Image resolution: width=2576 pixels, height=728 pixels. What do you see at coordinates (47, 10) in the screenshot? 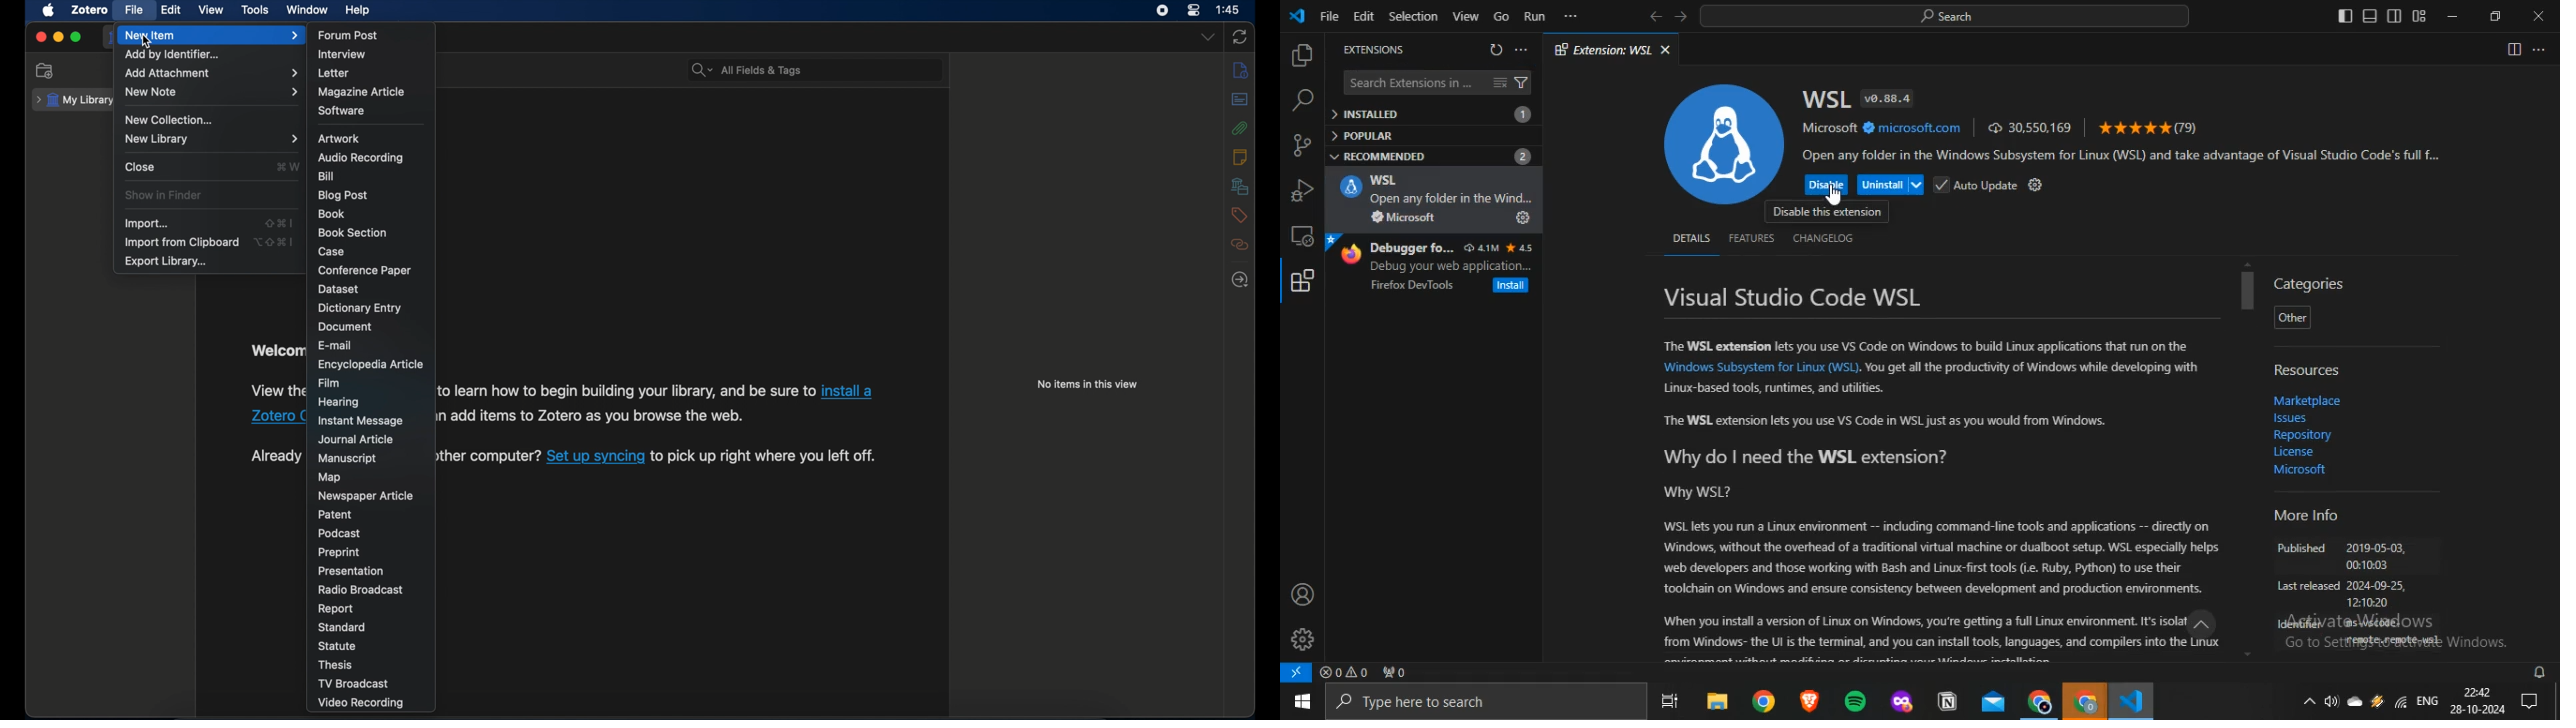
I see `apple` at bounding box center [47, 10].